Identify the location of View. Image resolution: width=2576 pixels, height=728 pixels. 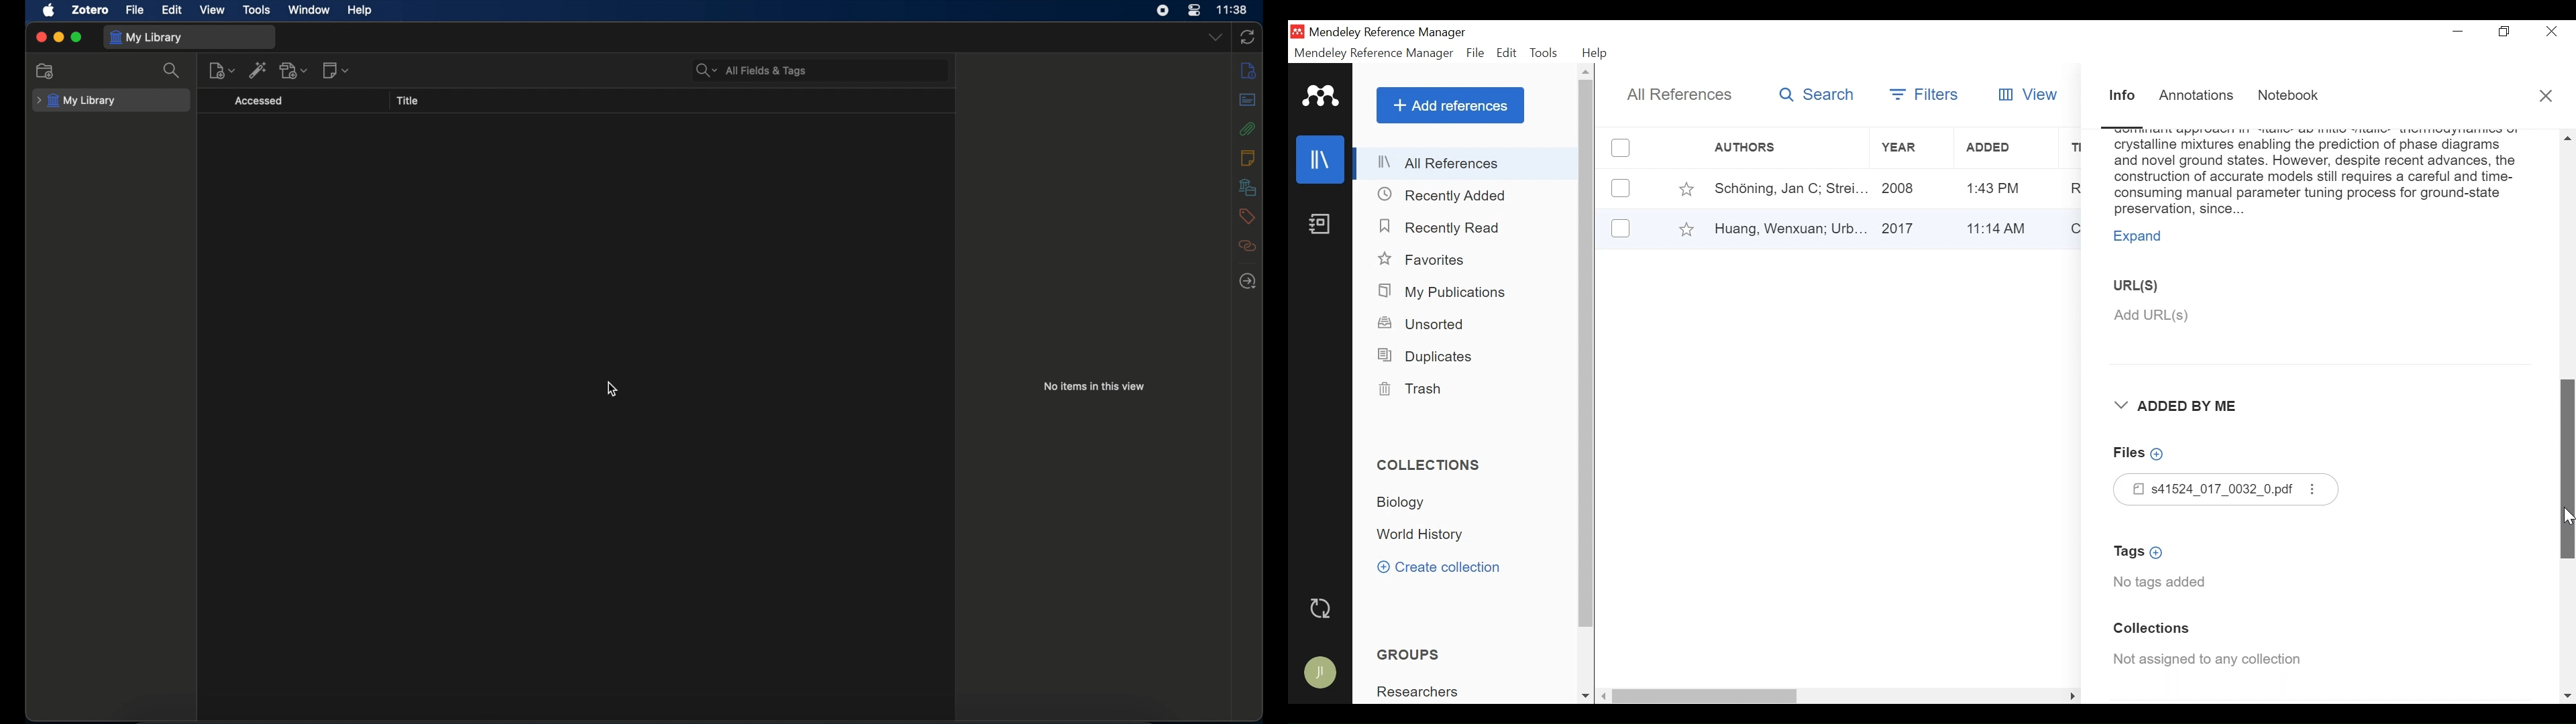
(2029, 93).